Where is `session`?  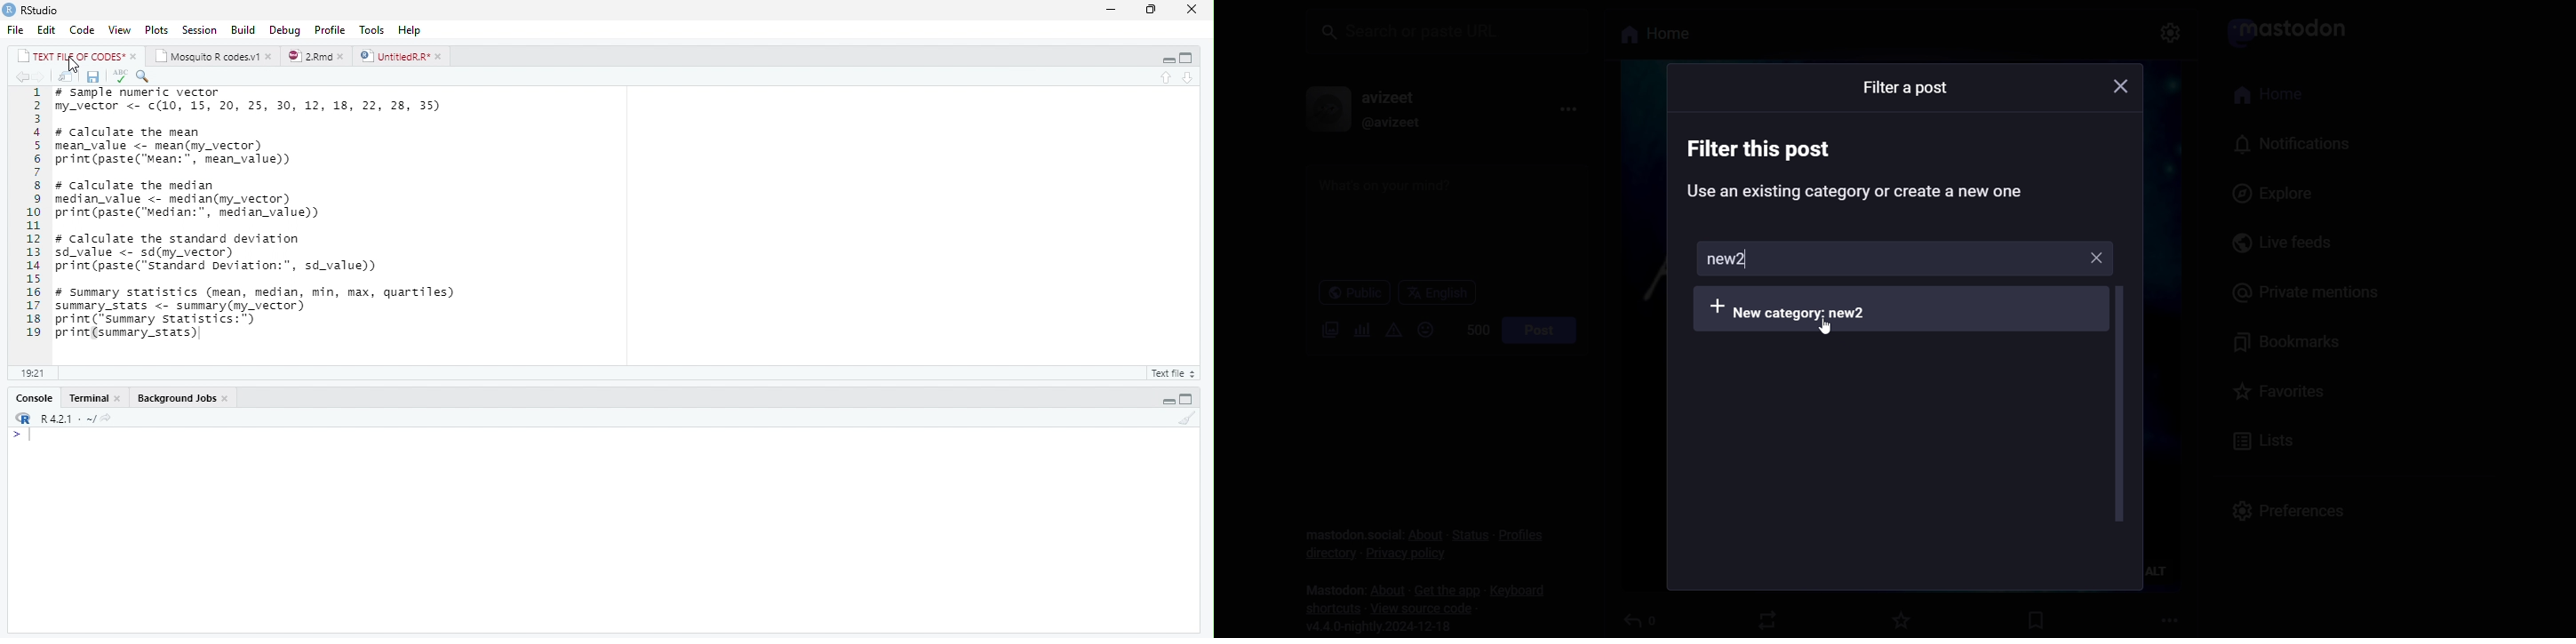 session is located at coordinates (199, 30).